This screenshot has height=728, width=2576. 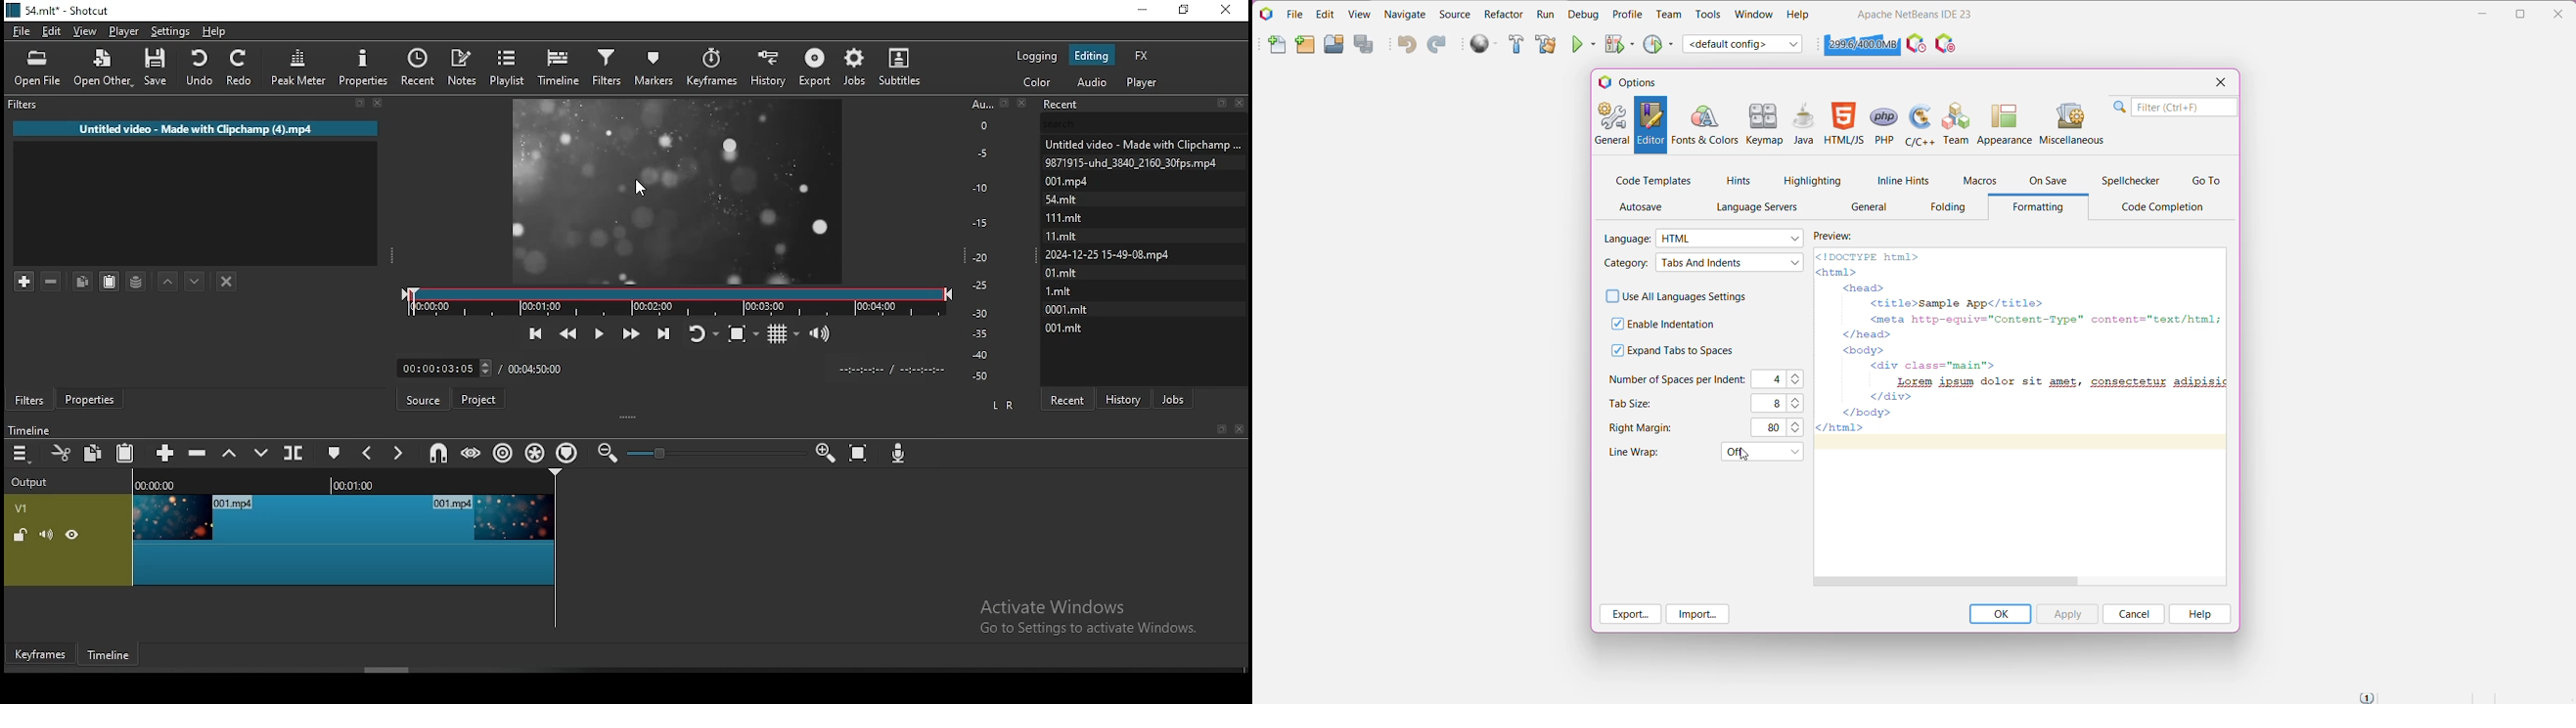 I want to click on Spellchecker, so click(x=2133, y=181).